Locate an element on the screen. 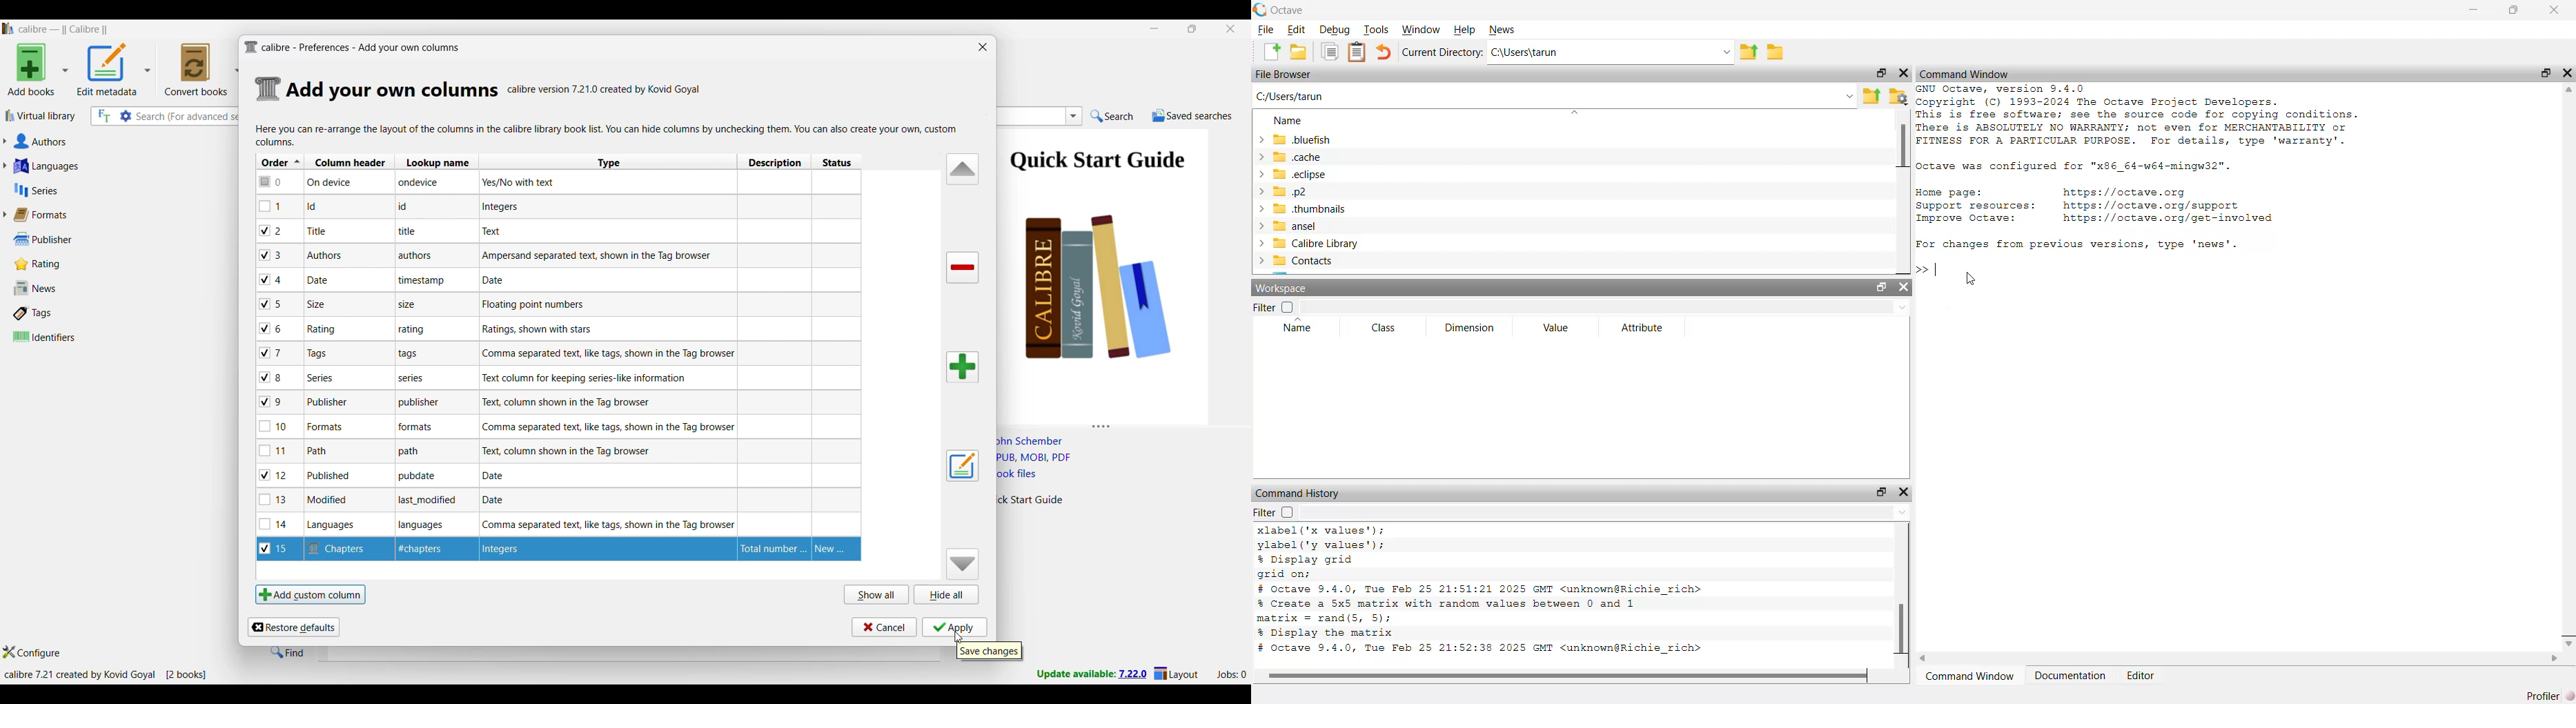  Add column is located at coordinates (963, 367).